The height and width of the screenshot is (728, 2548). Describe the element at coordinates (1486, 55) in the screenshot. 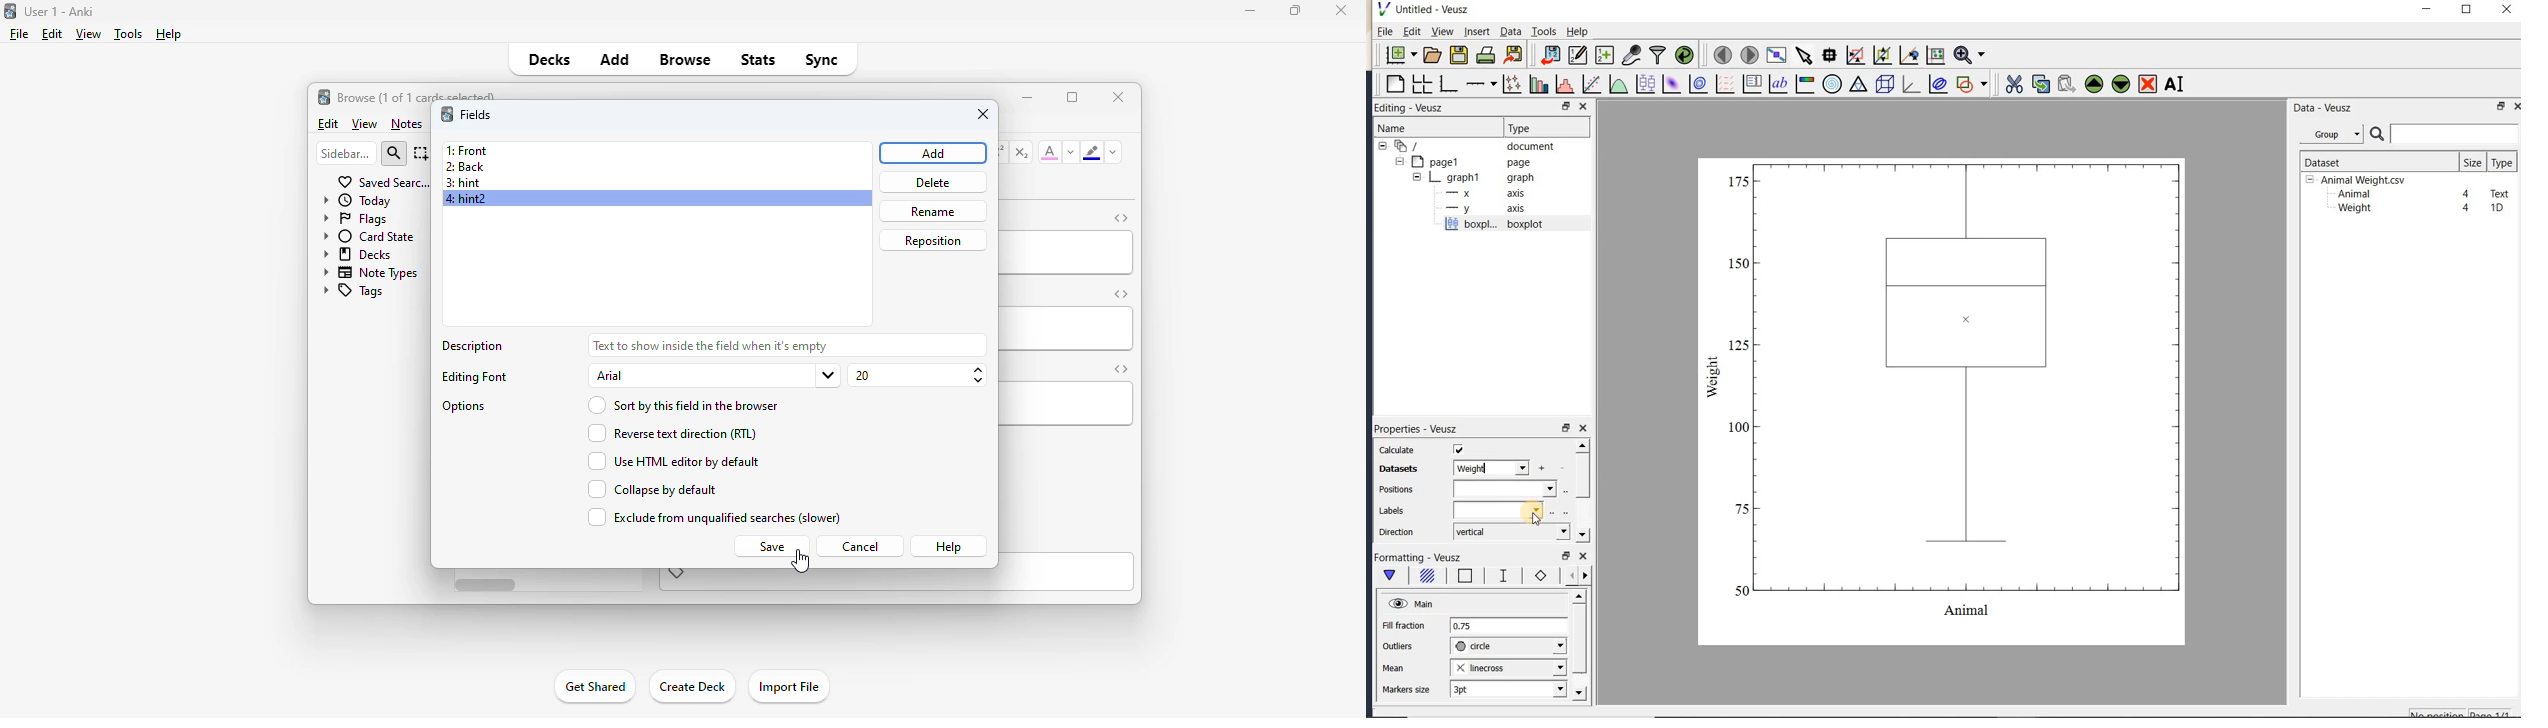

I see `print the document` at that location.